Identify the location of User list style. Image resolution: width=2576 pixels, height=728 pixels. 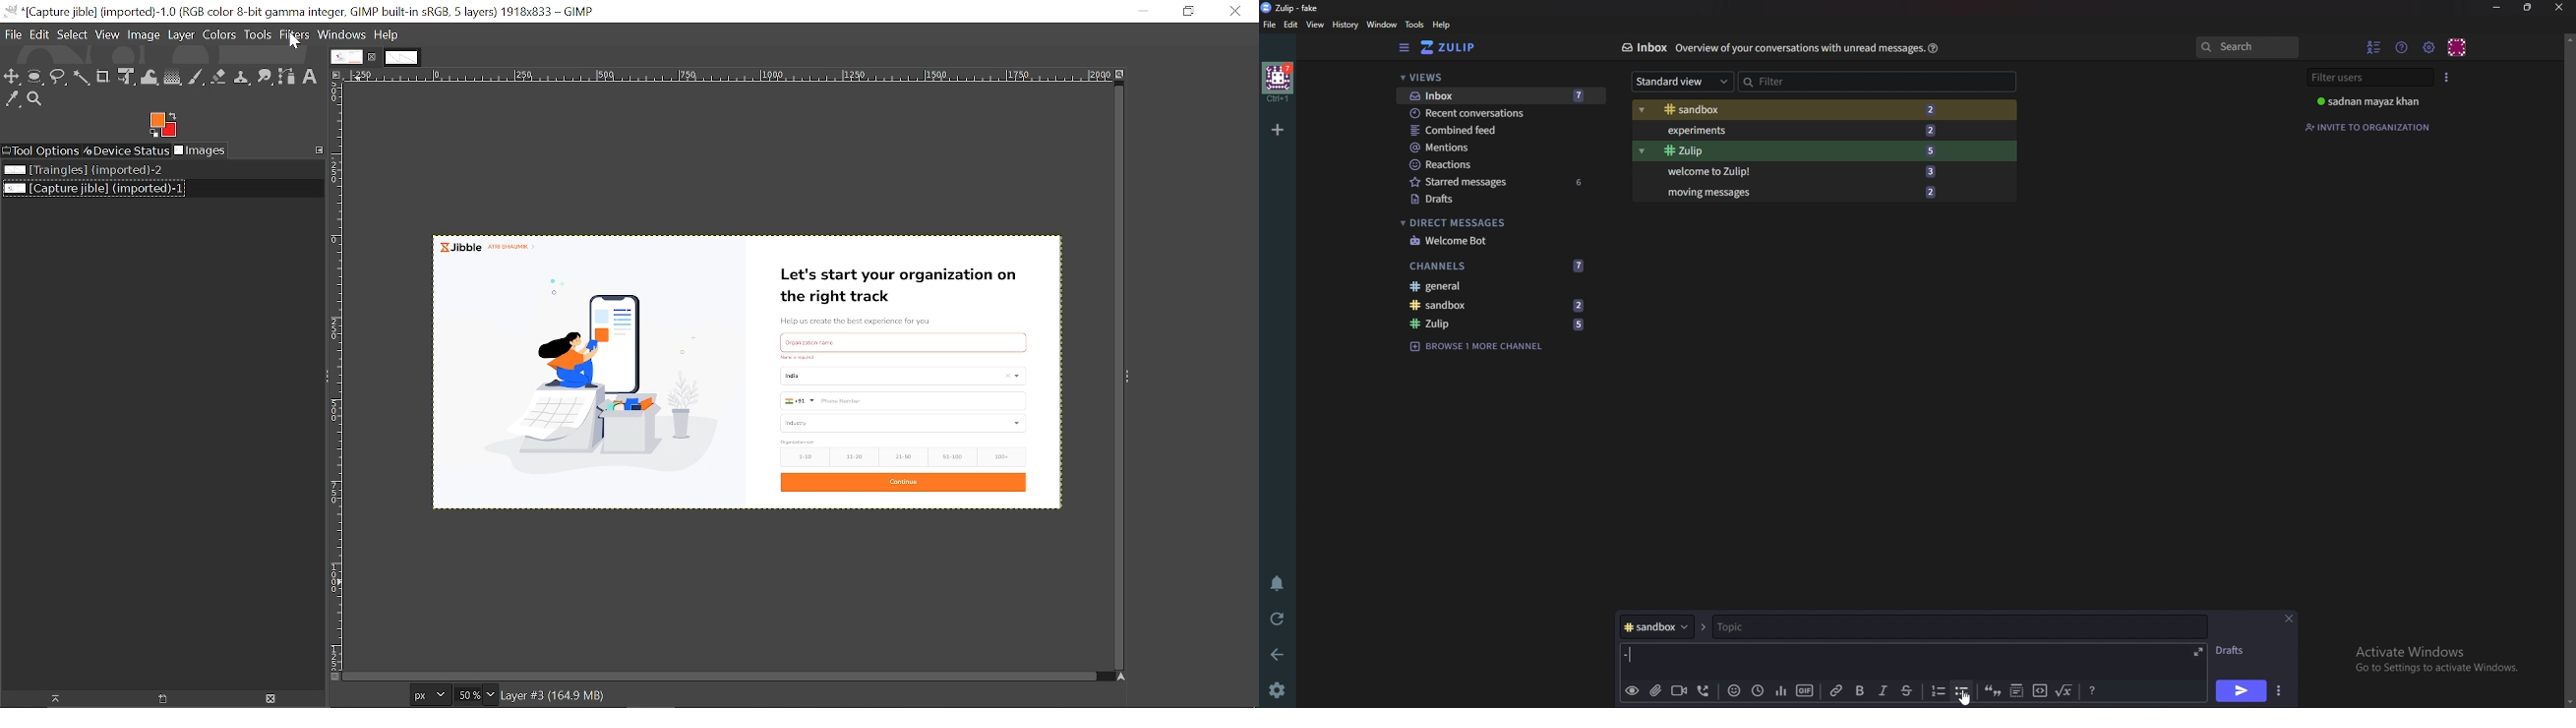
(2447, 77).